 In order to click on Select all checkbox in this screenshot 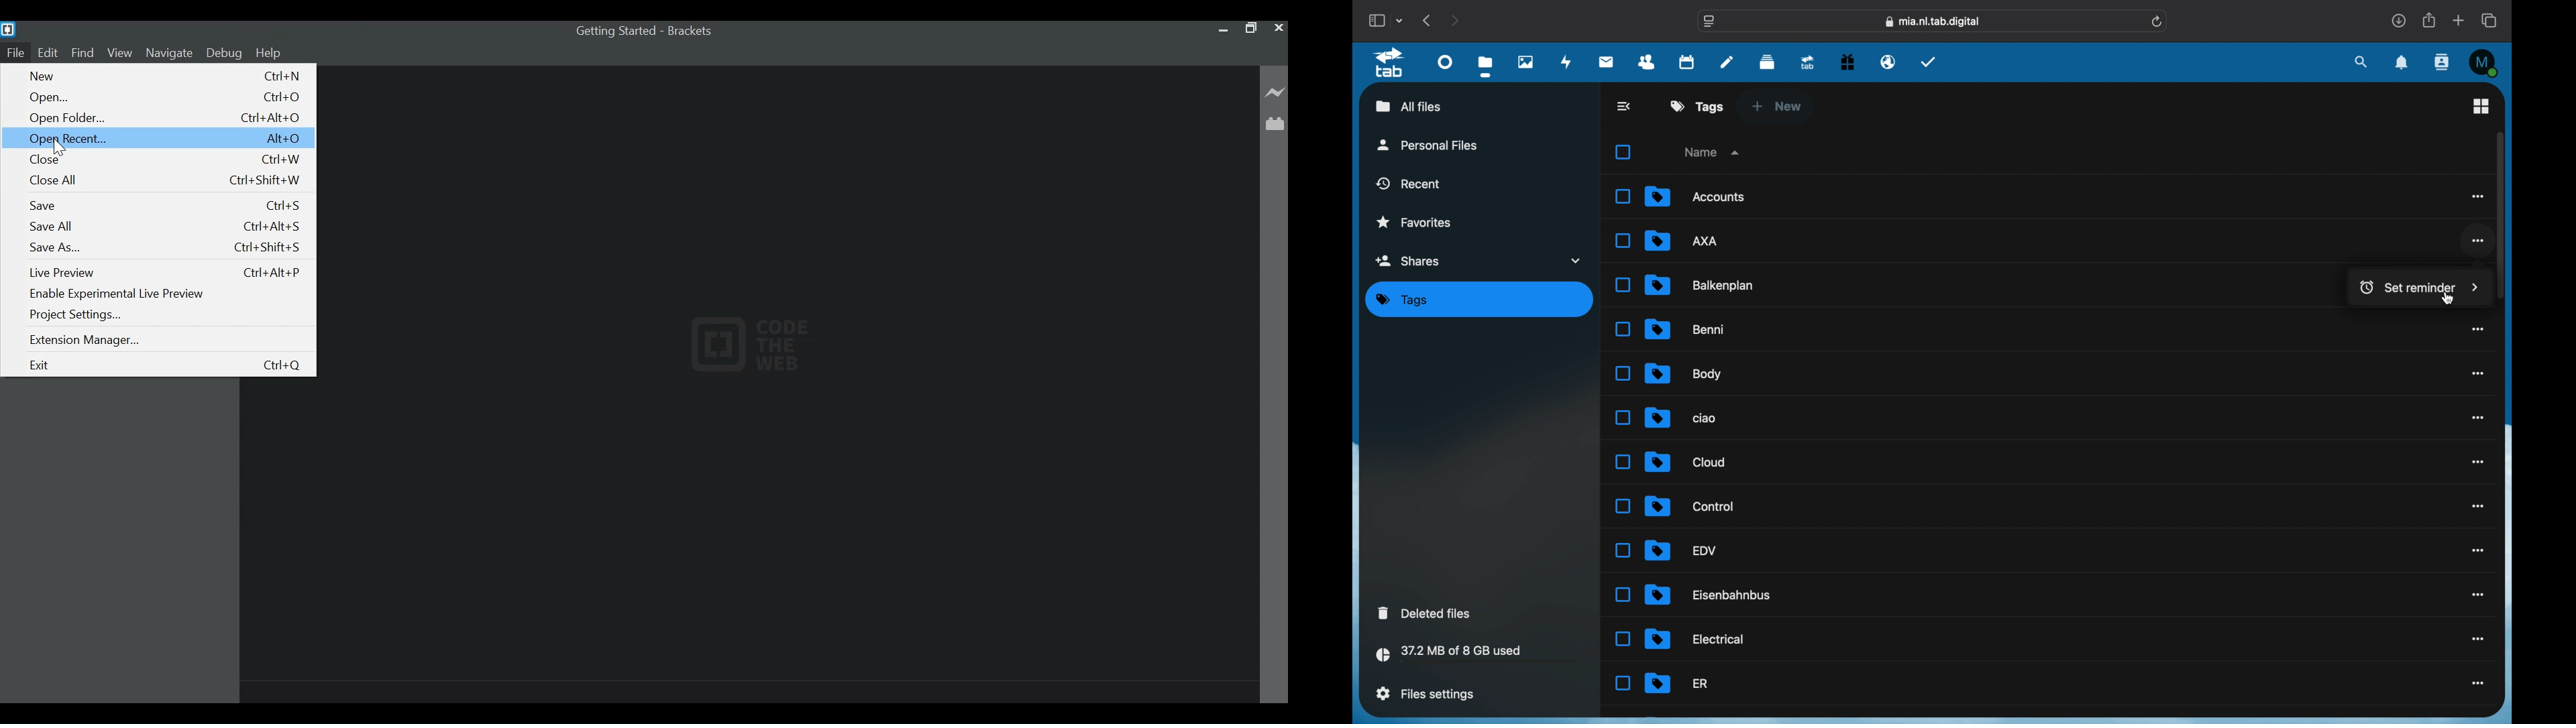, I will do `click(1623, 153)`.